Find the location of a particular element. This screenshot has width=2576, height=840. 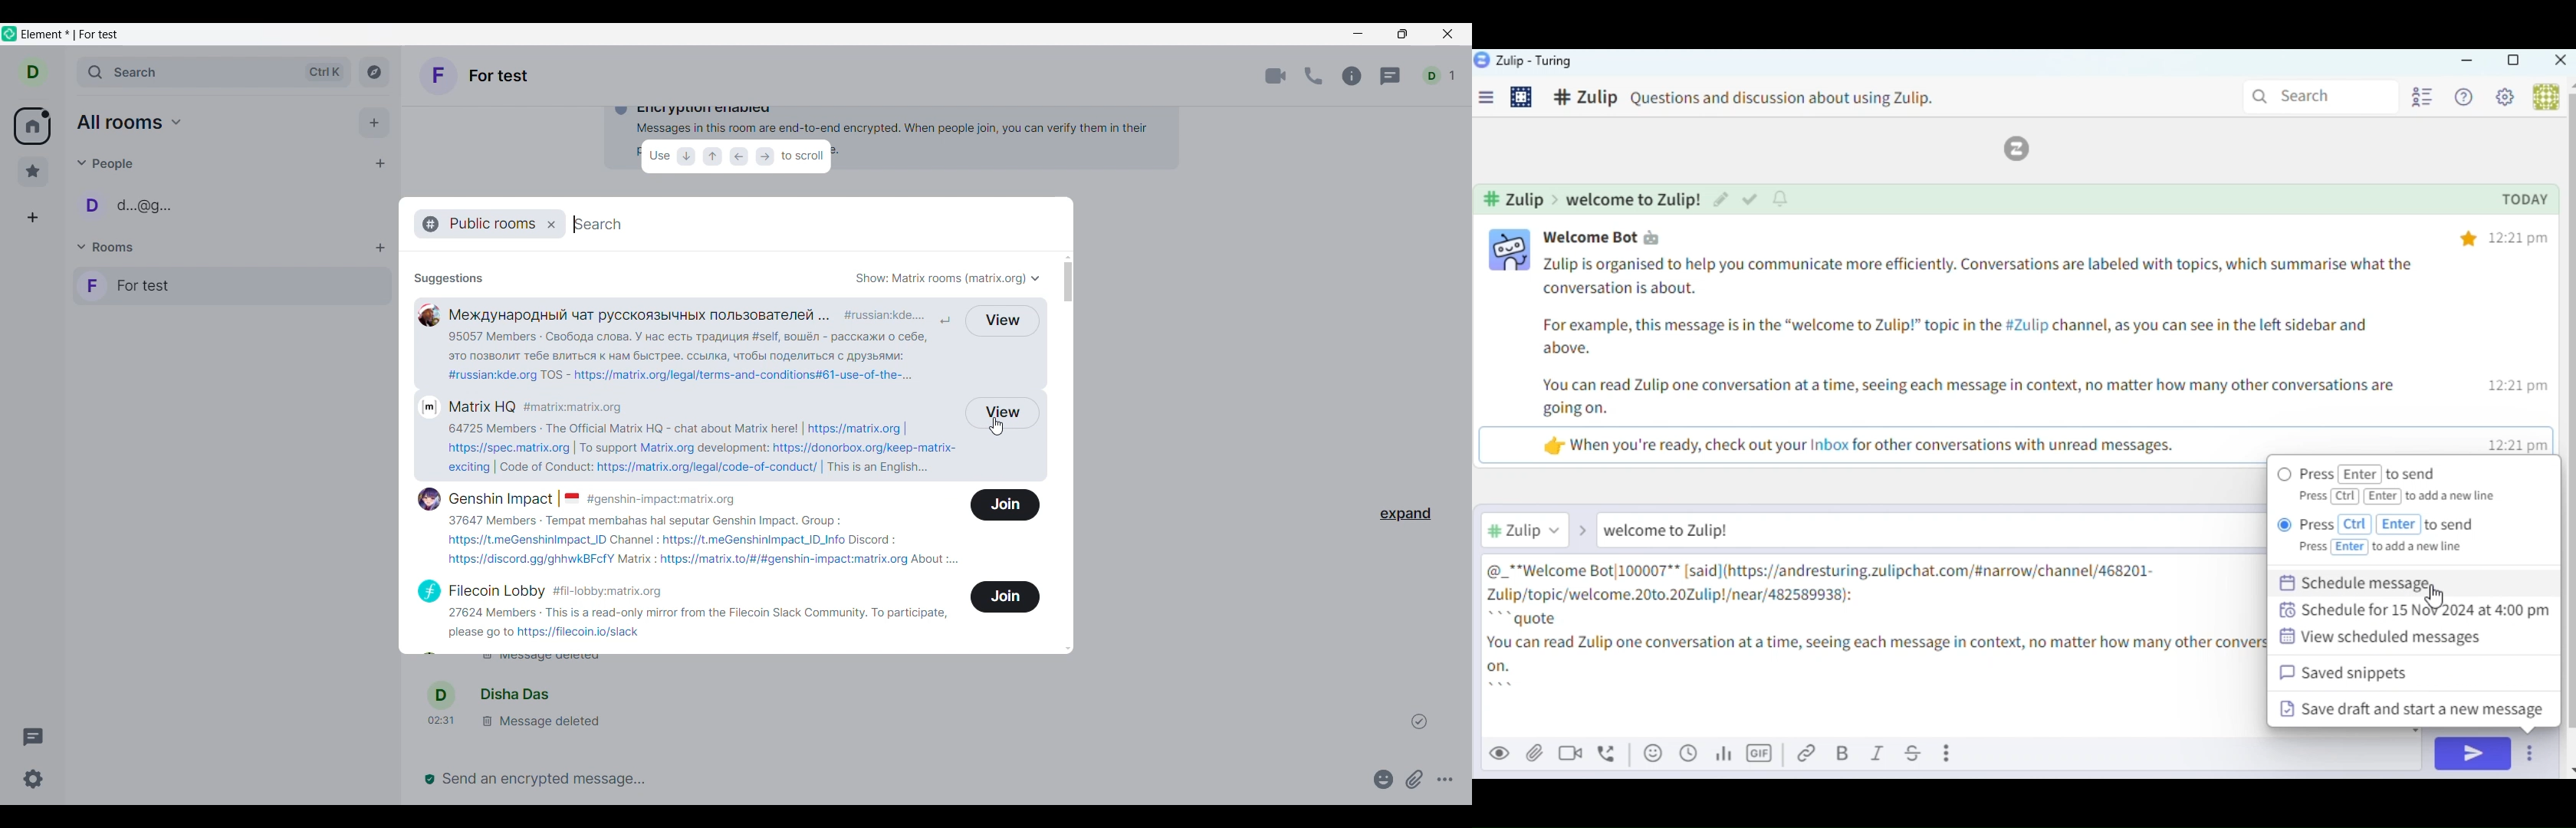

Settings is located at coordinates (1523, 99).